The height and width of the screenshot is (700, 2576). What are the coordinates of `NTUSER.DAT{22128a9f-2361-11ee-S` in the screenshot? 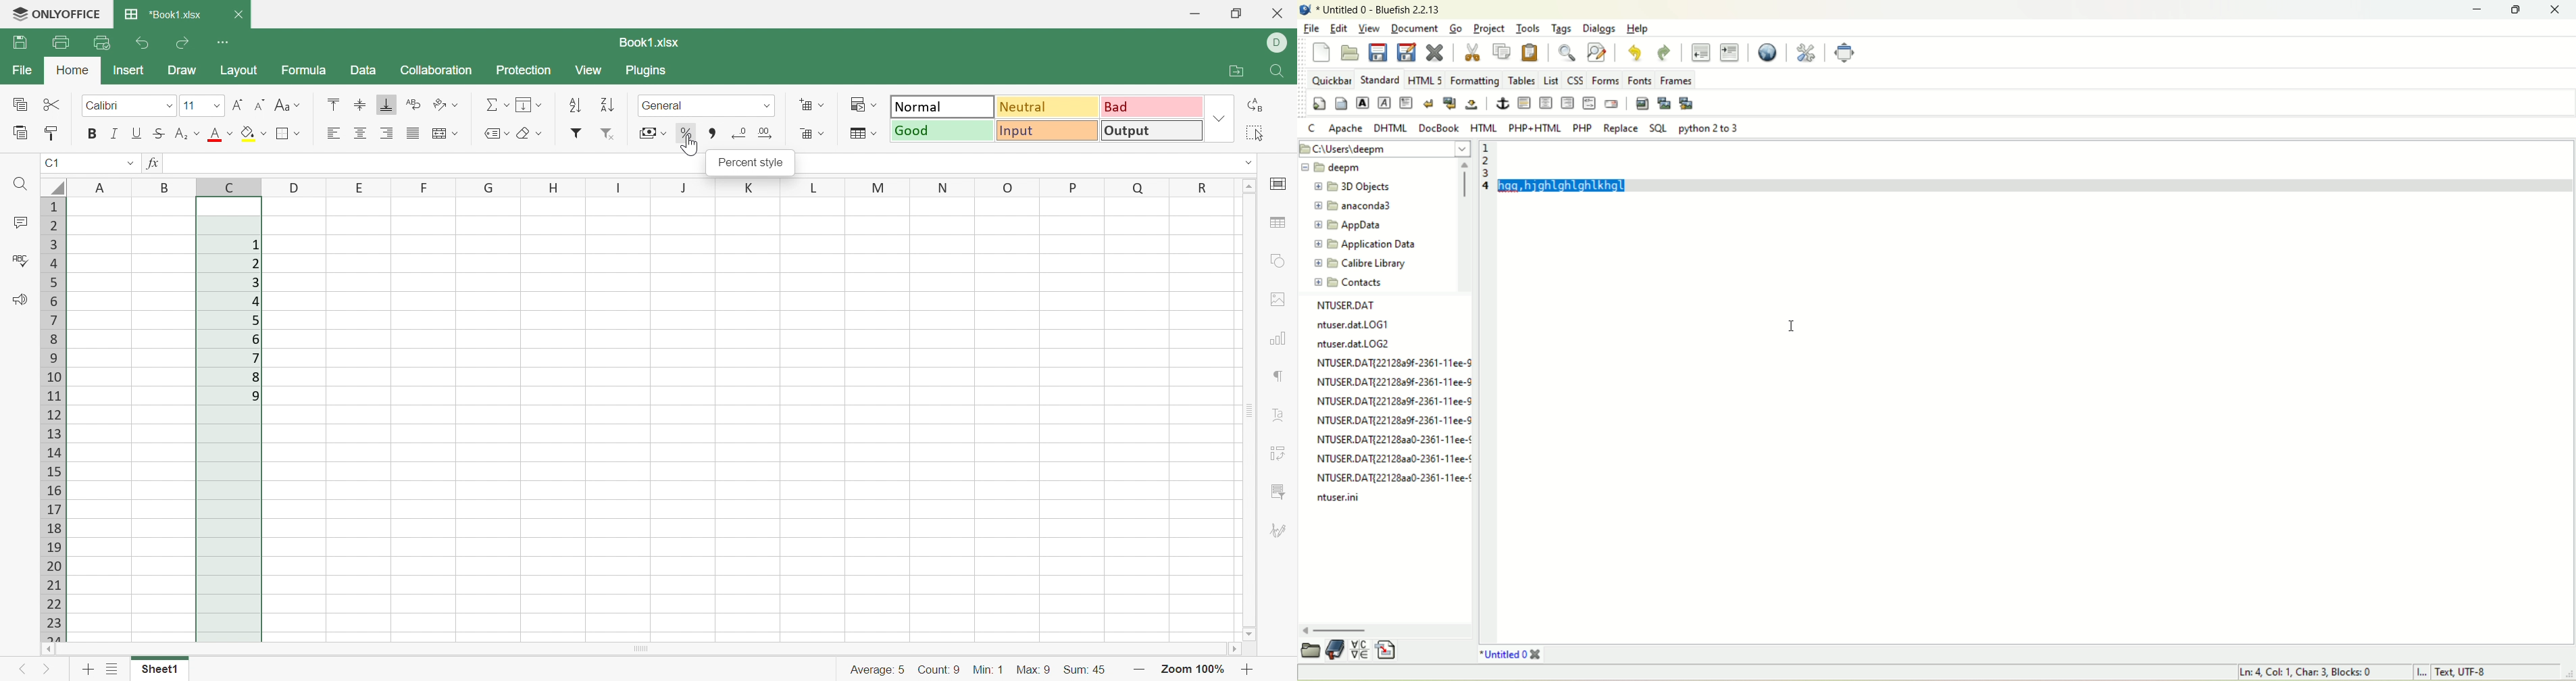 It's located at (1394, 361).